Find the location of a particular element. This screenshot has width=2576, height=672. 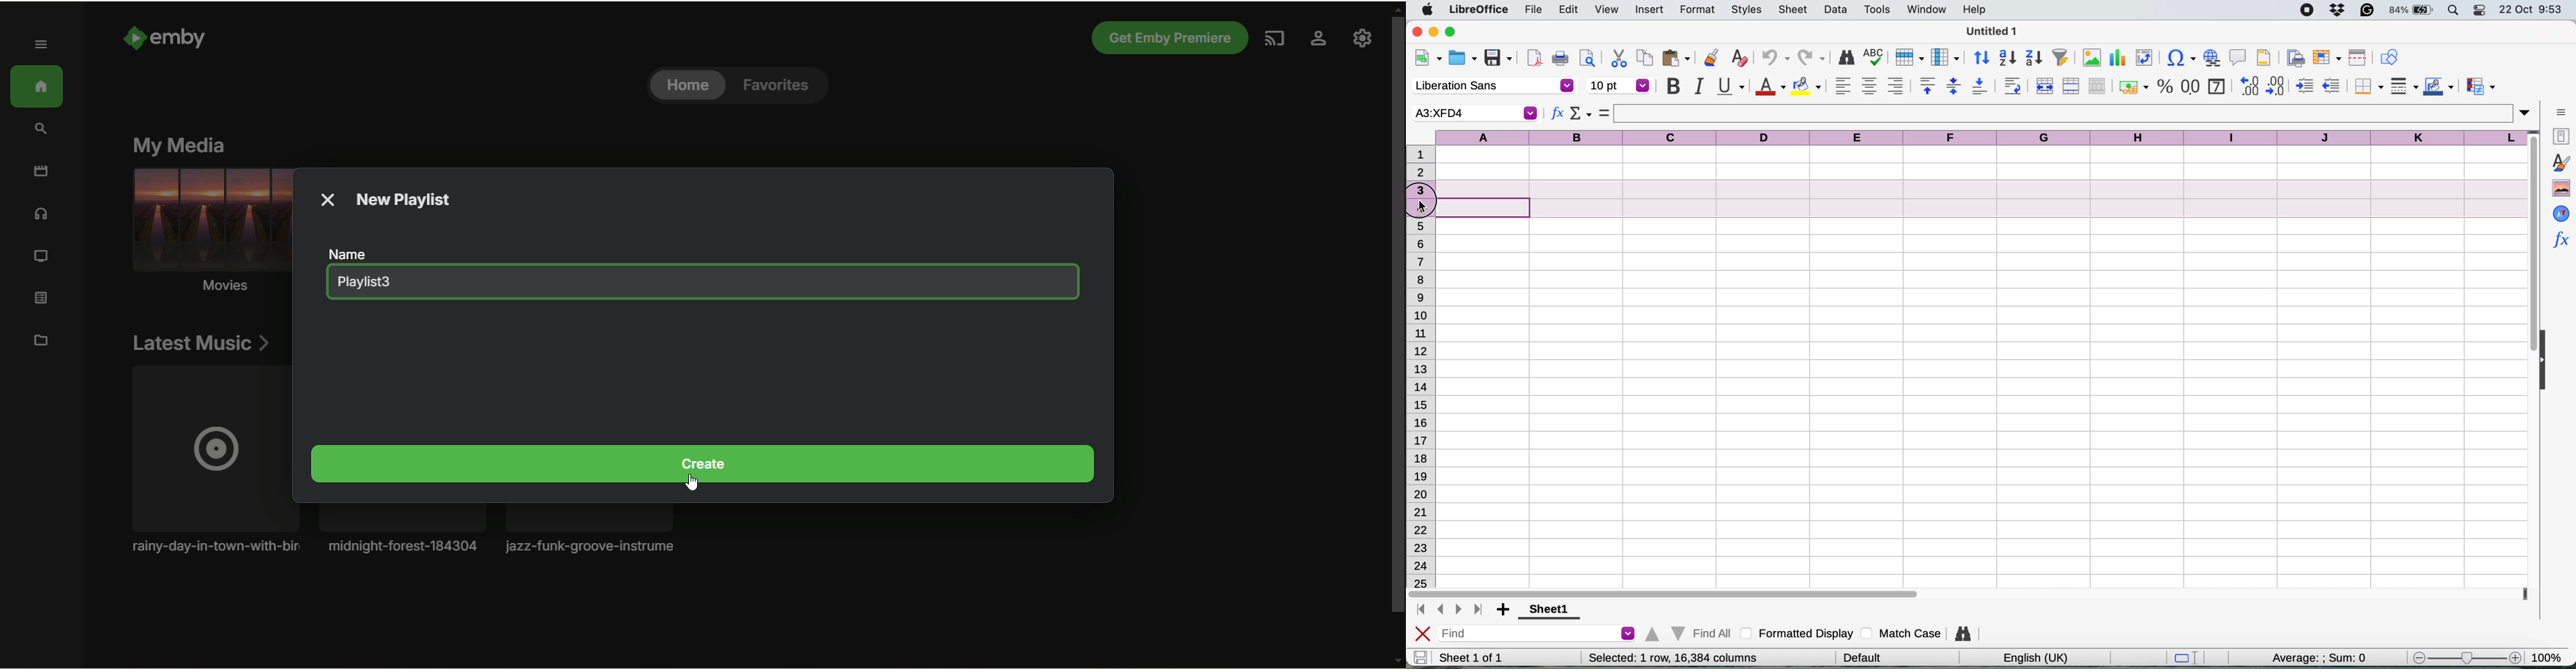

libreoffice is located at coordinates (1481, 11).